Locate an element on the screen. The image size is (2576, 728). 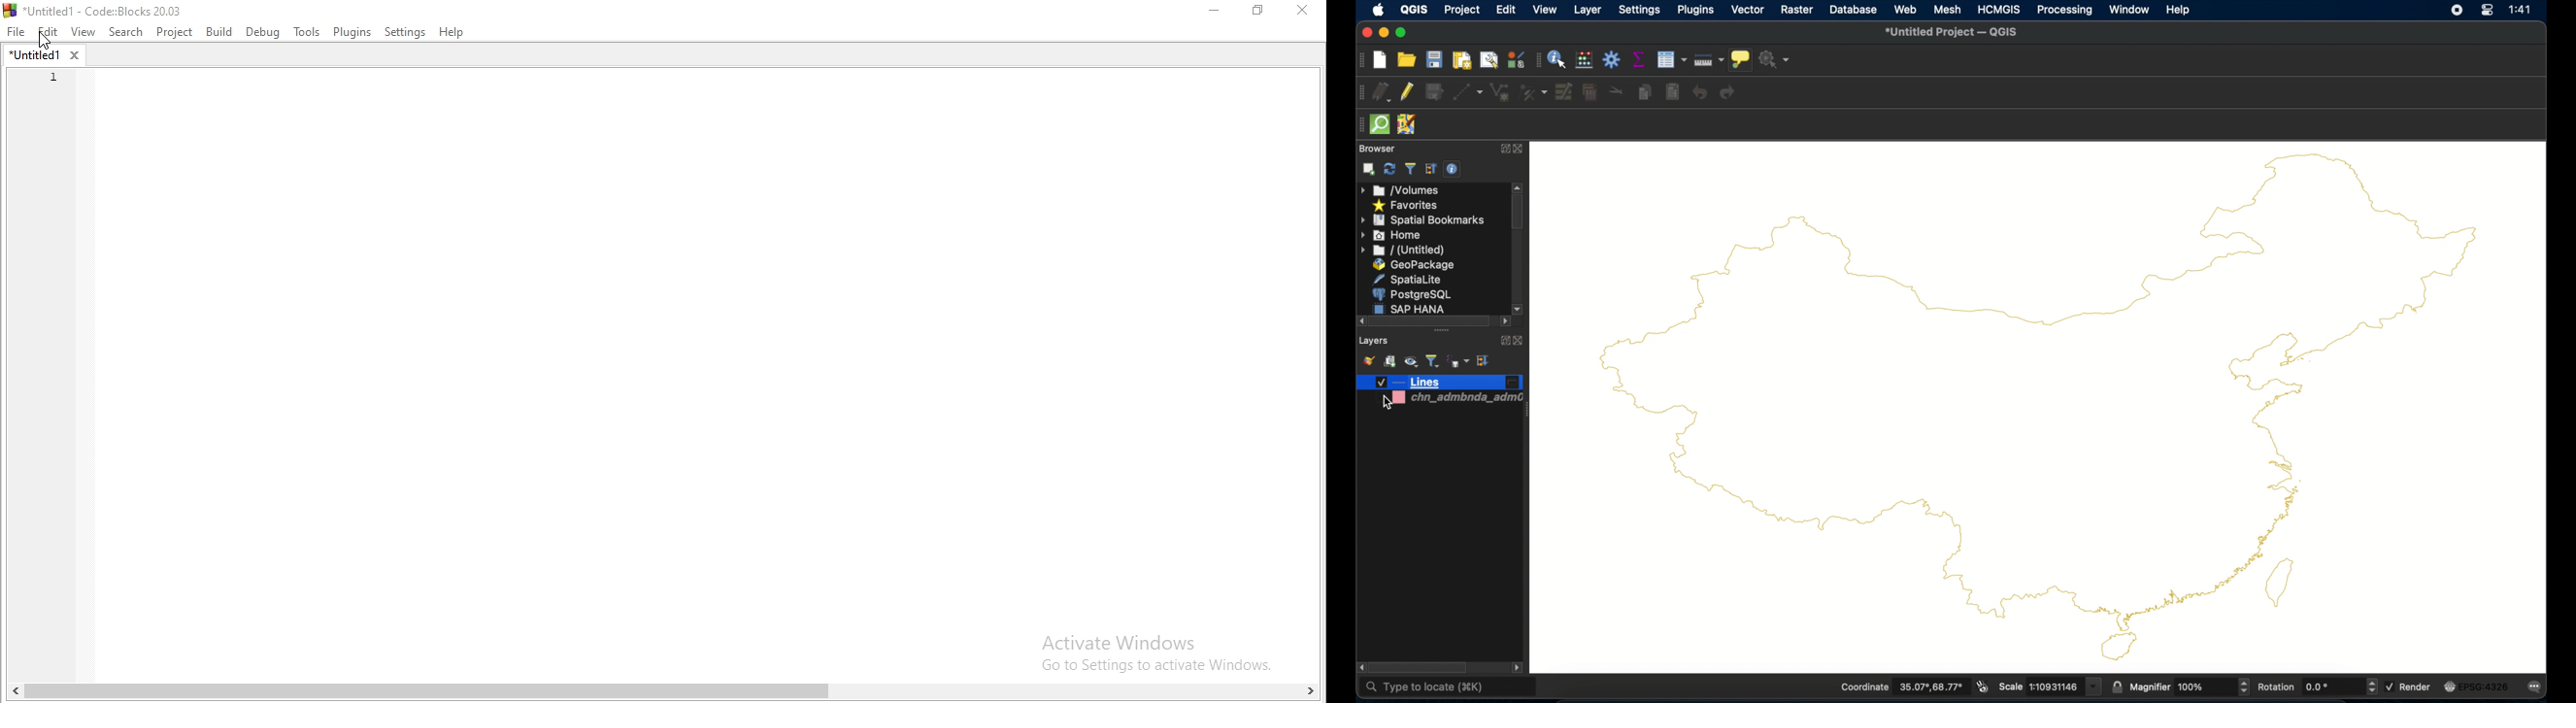
digitize with segment is located at coordinates (1468, 92).